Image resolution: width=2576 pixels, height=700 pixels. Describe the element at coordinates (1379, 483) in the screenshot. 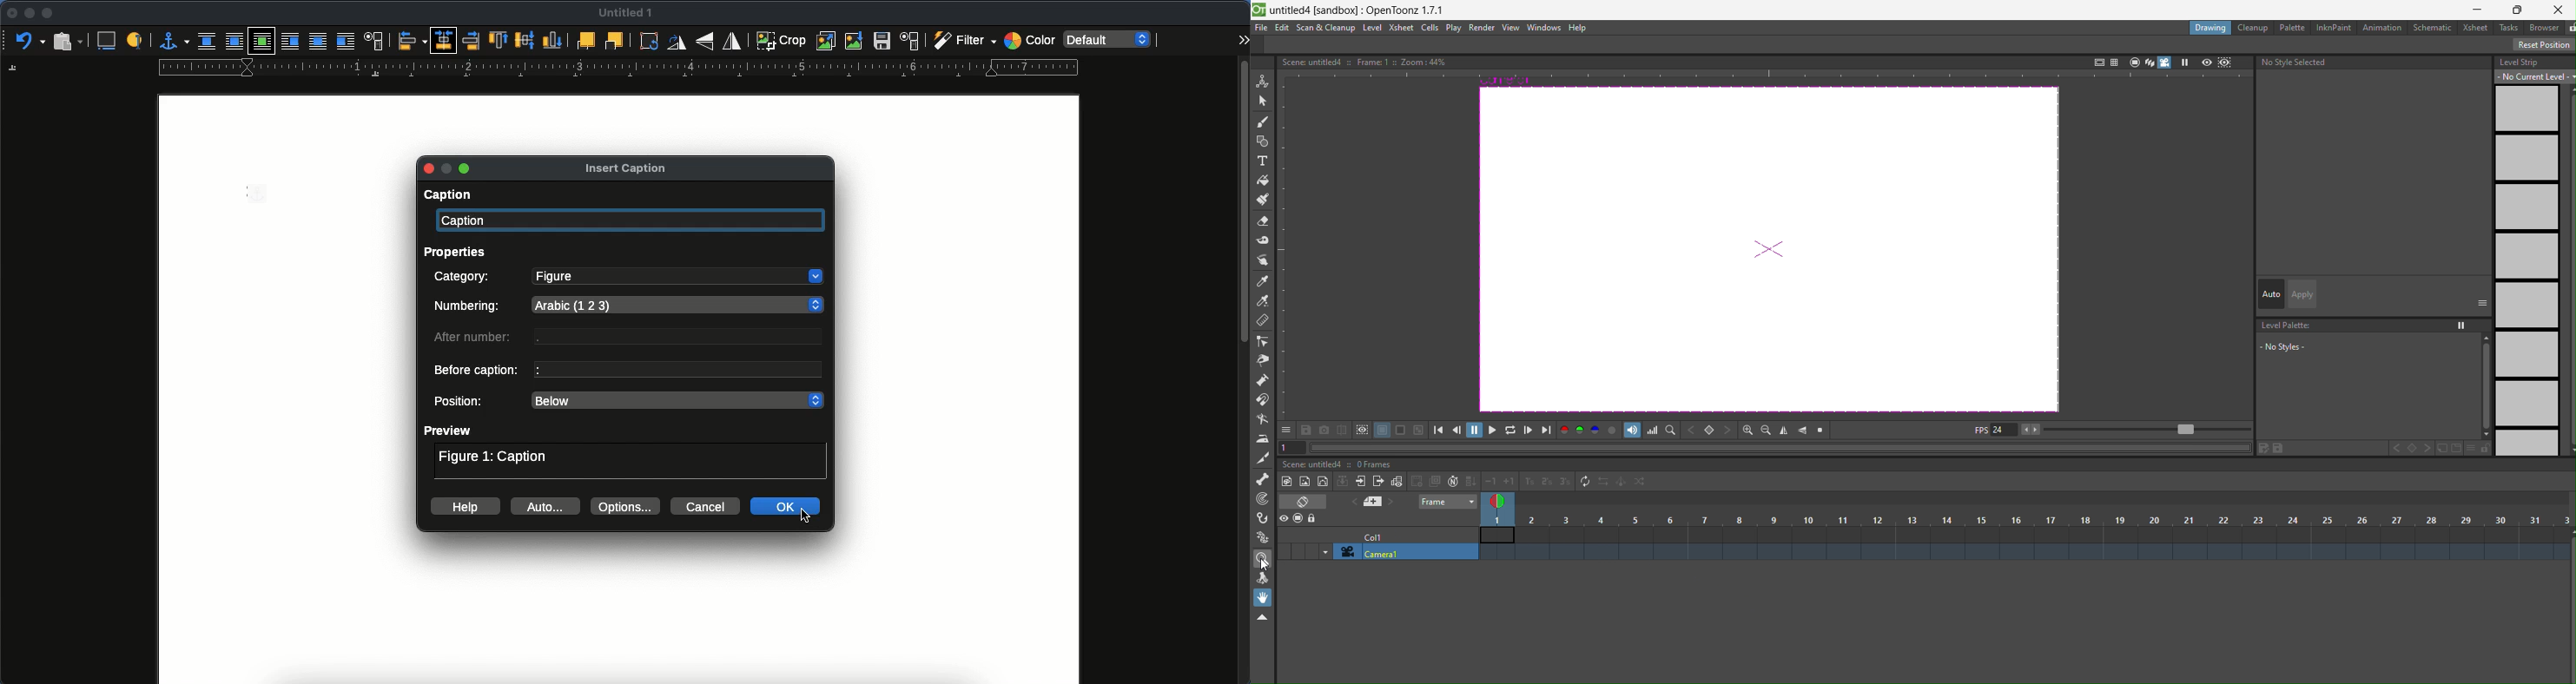

I see `next sub xsheey` at that location.